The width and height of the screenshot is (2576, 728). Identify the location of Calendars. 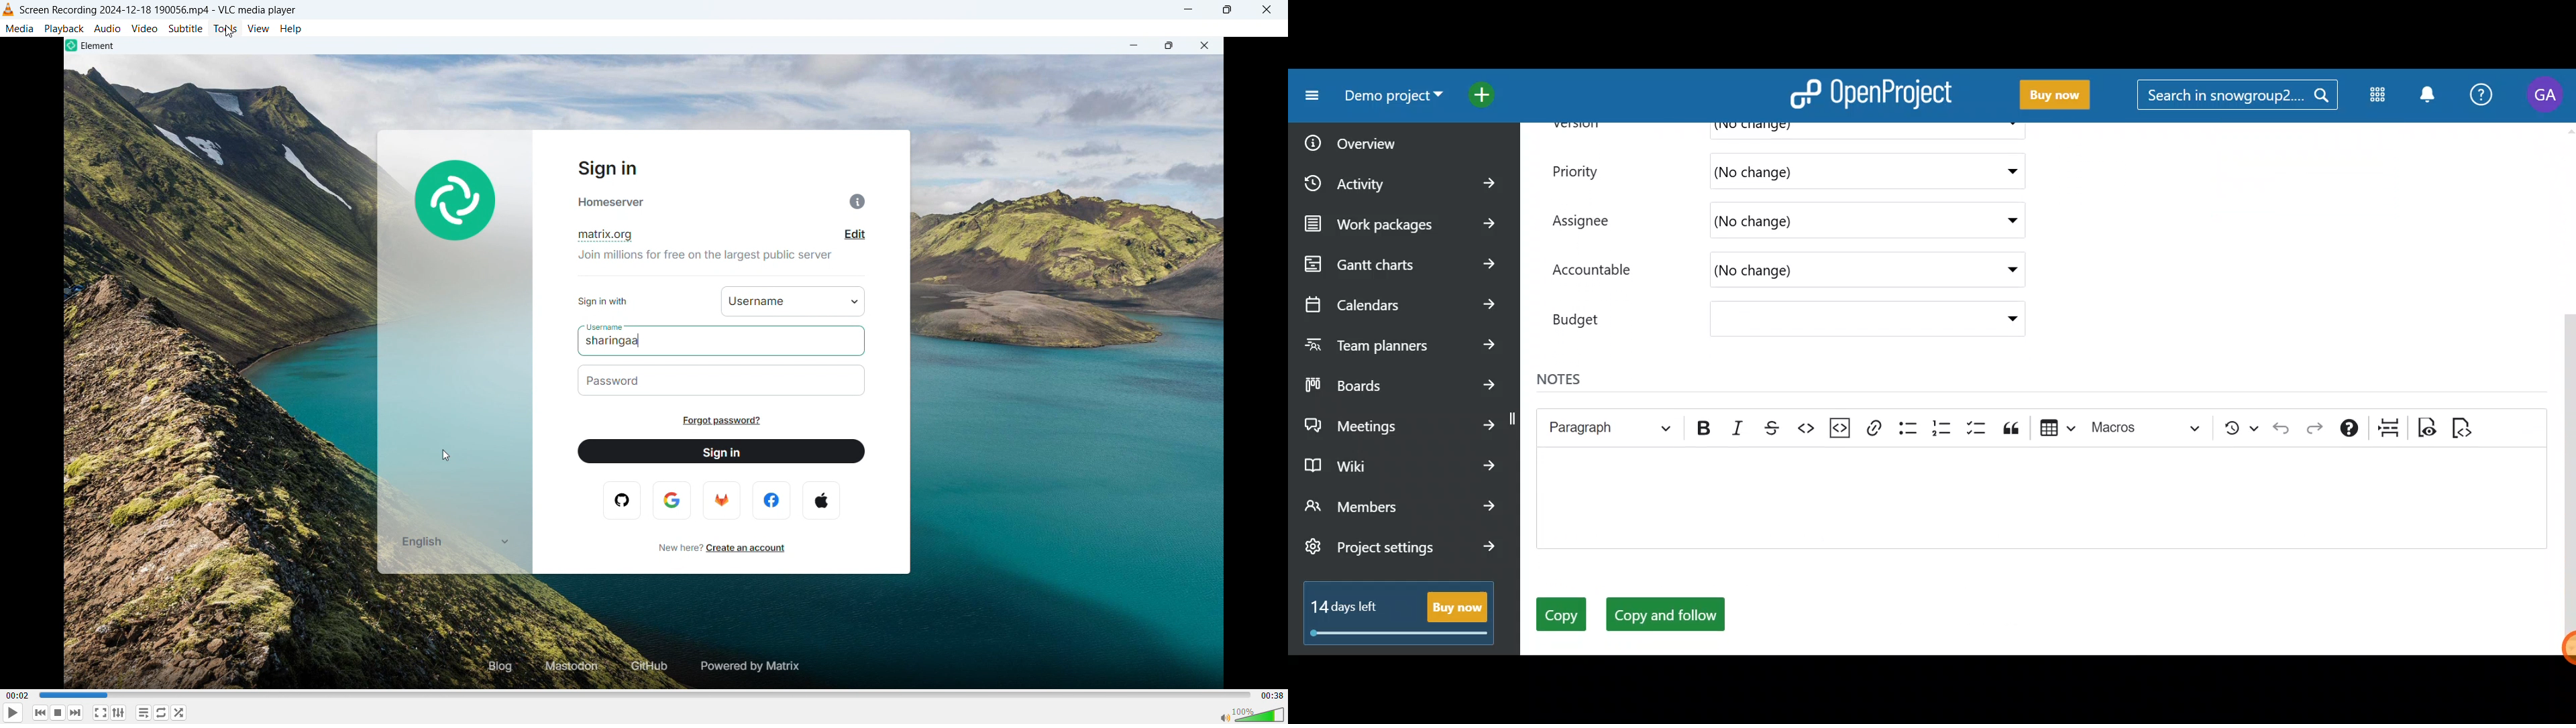
(1399, 299).